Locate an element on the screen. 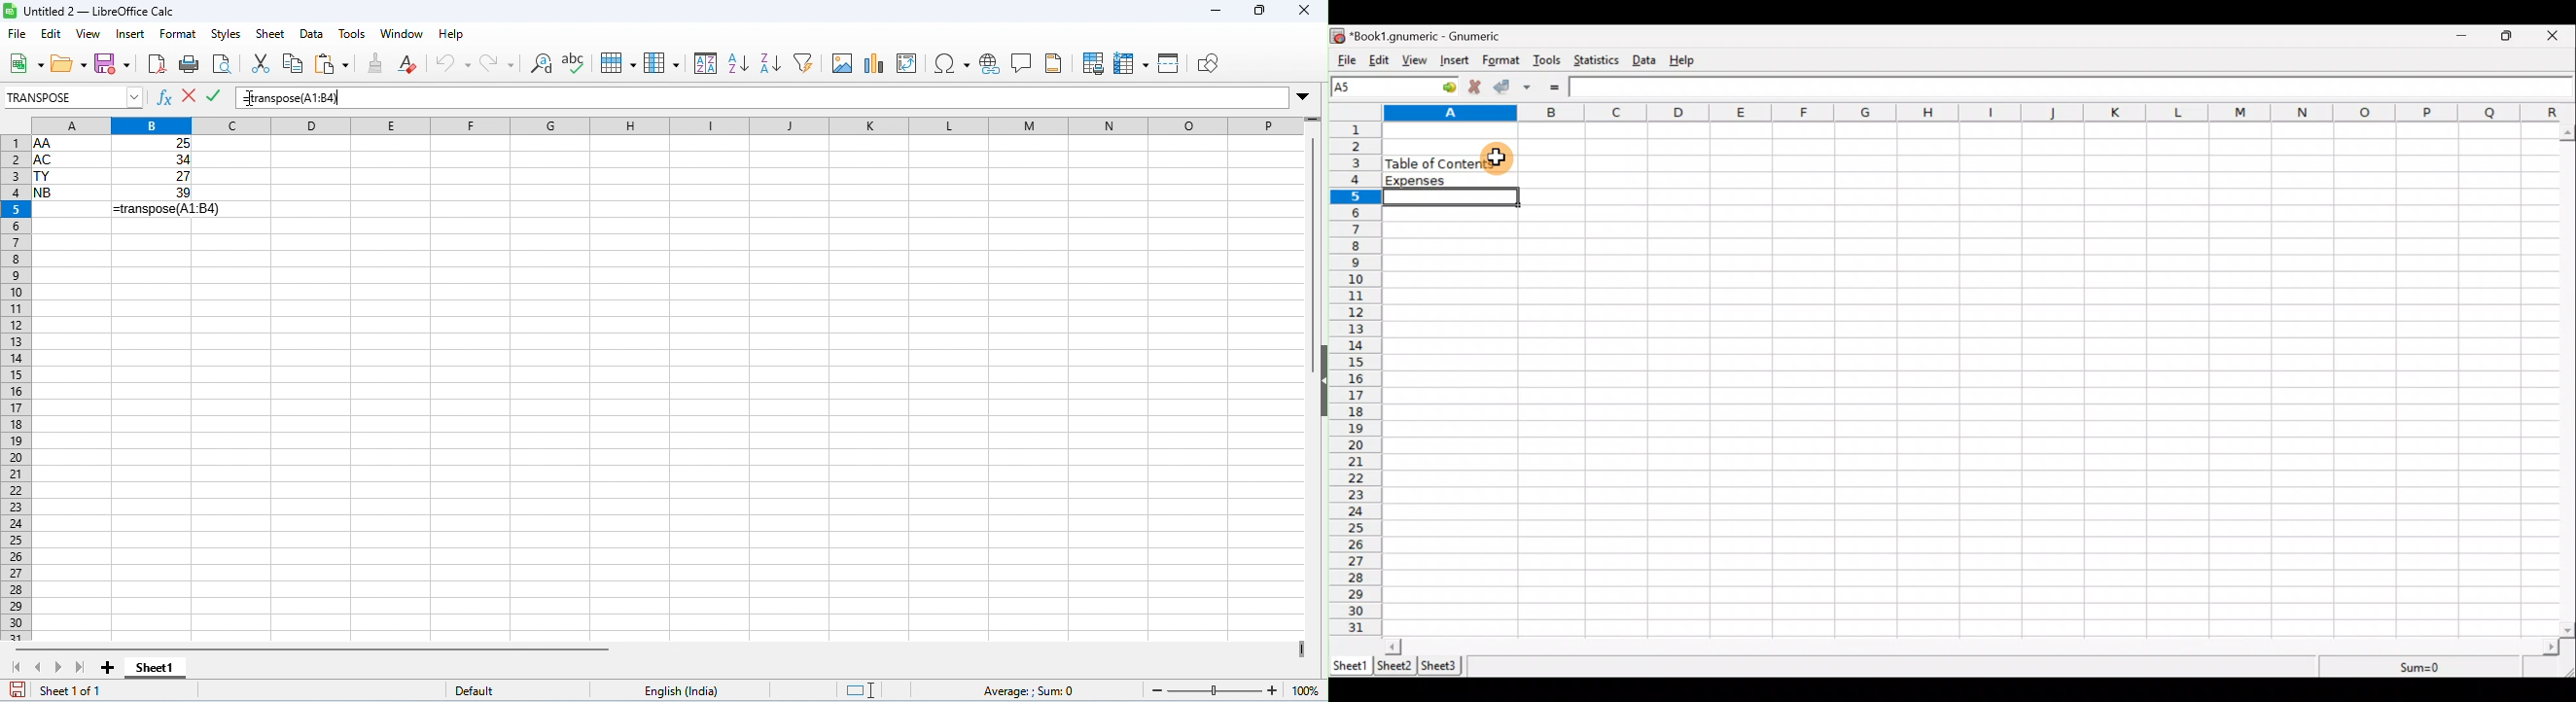 This screenshot has width=2576, height=728. default is located at coordinates (476, 690).